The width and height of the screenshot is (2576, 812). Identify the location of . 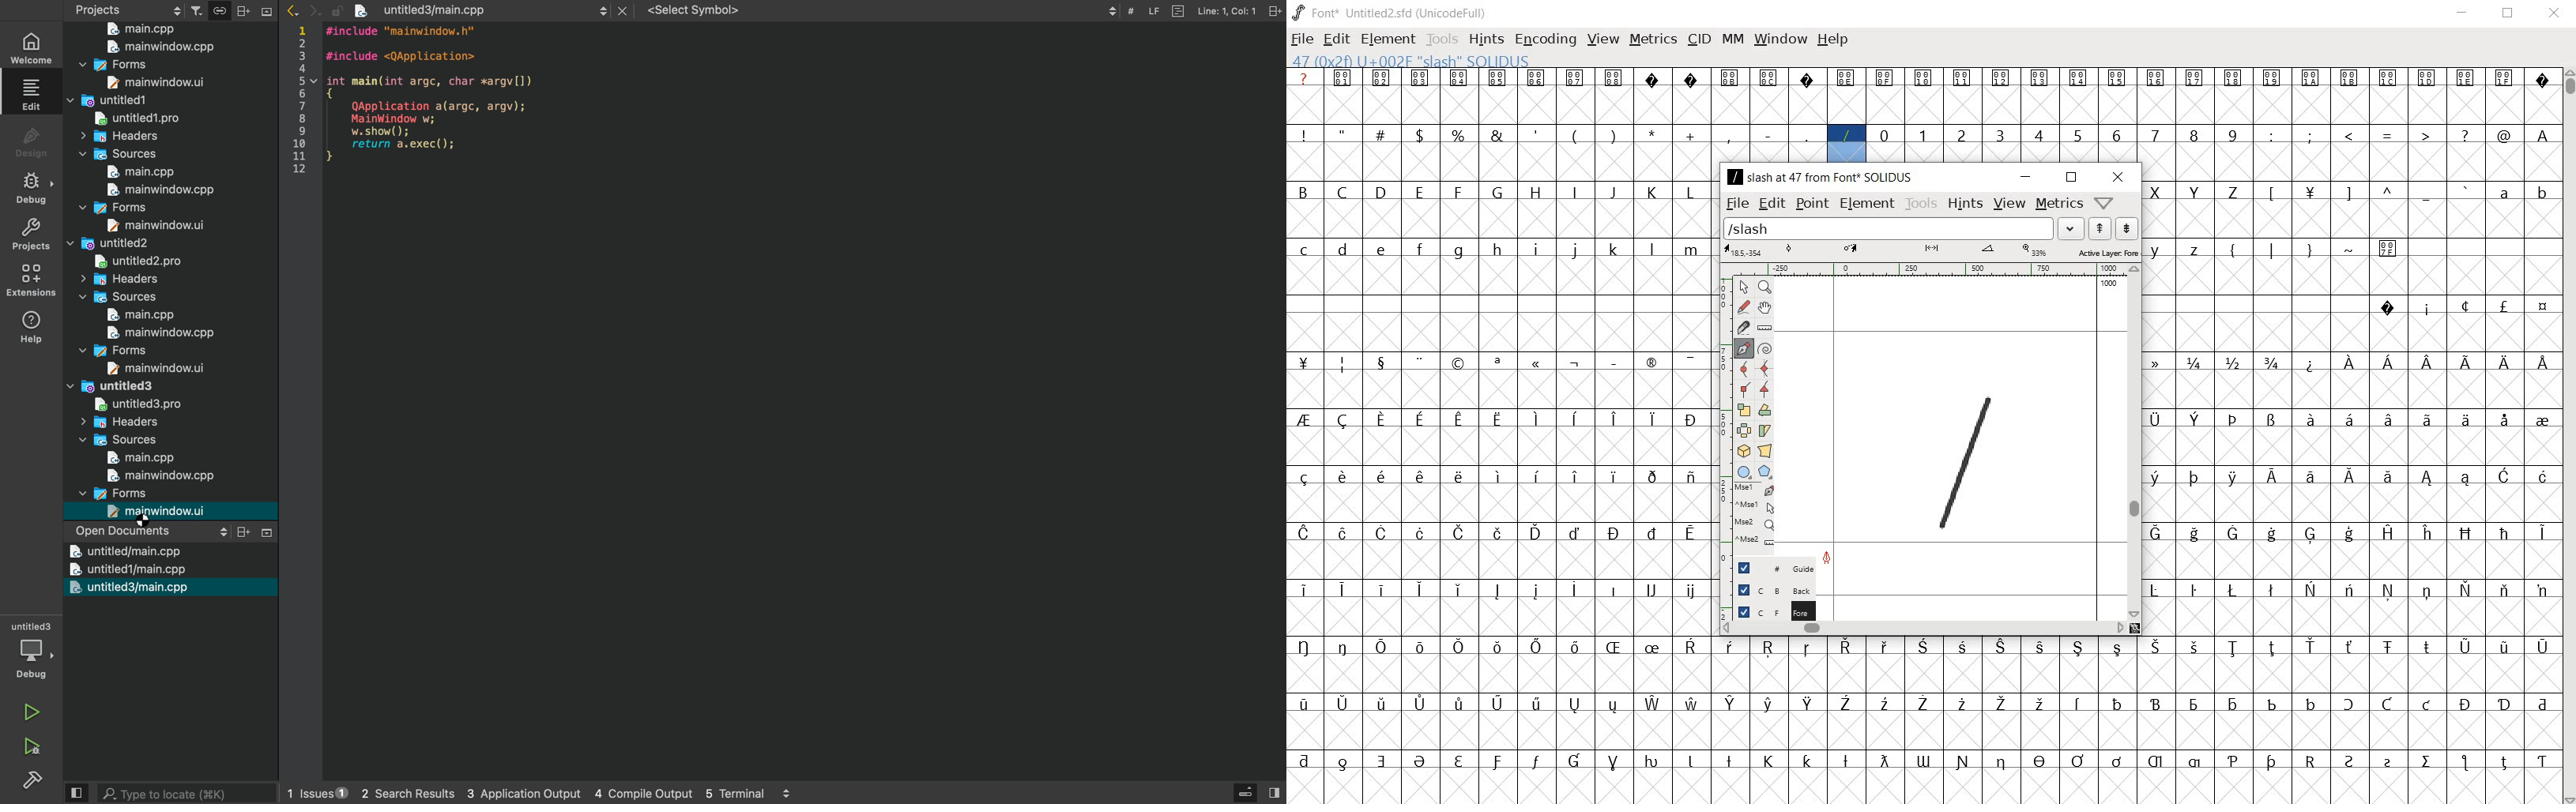
(1259, 792).